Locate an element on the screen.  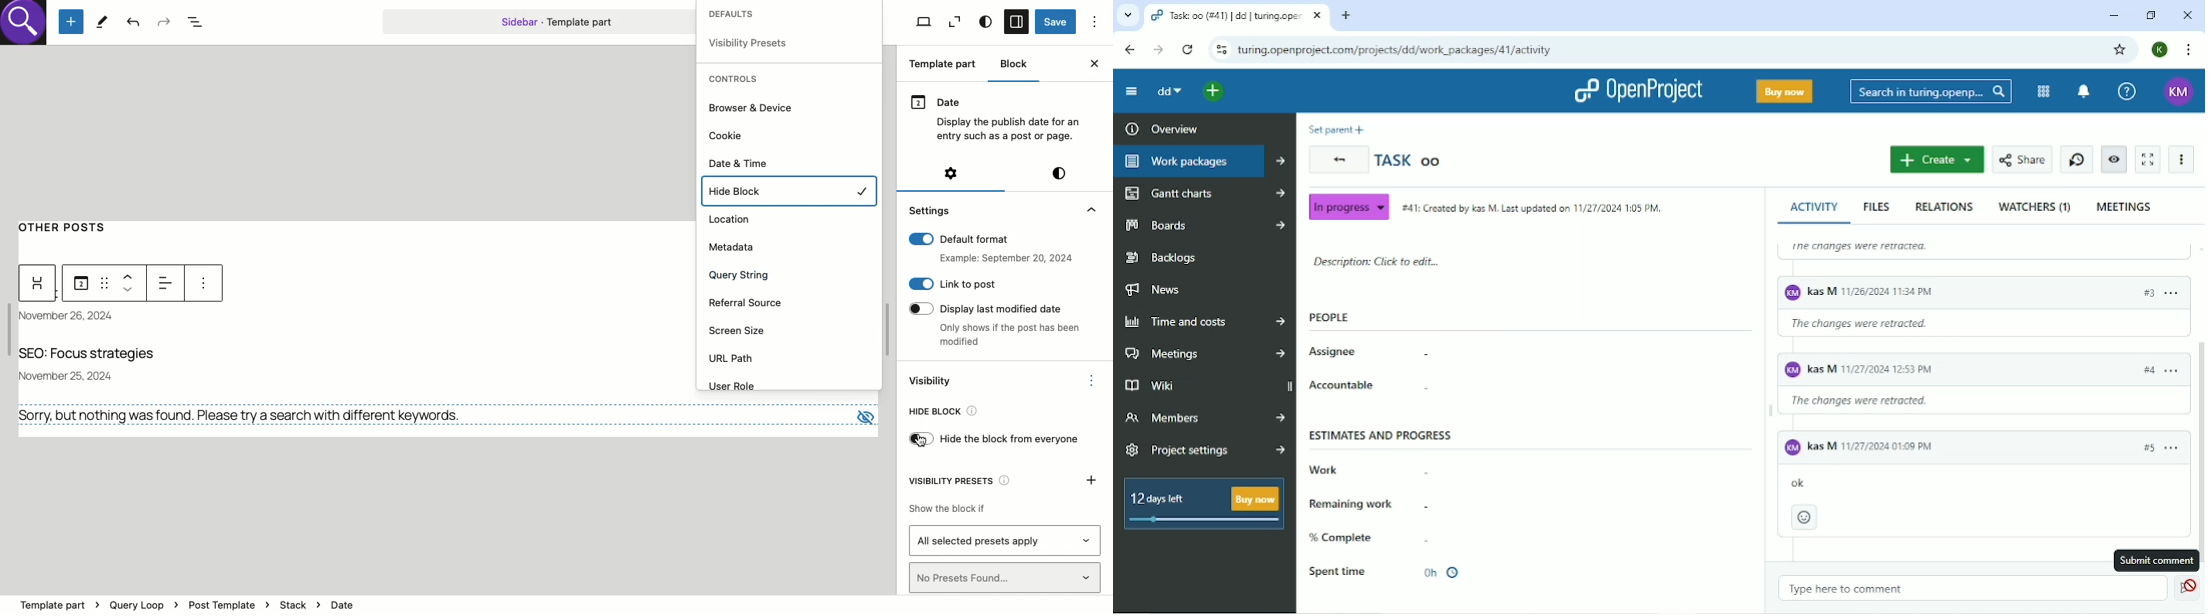
Draf is located at coordinates (103, 281).